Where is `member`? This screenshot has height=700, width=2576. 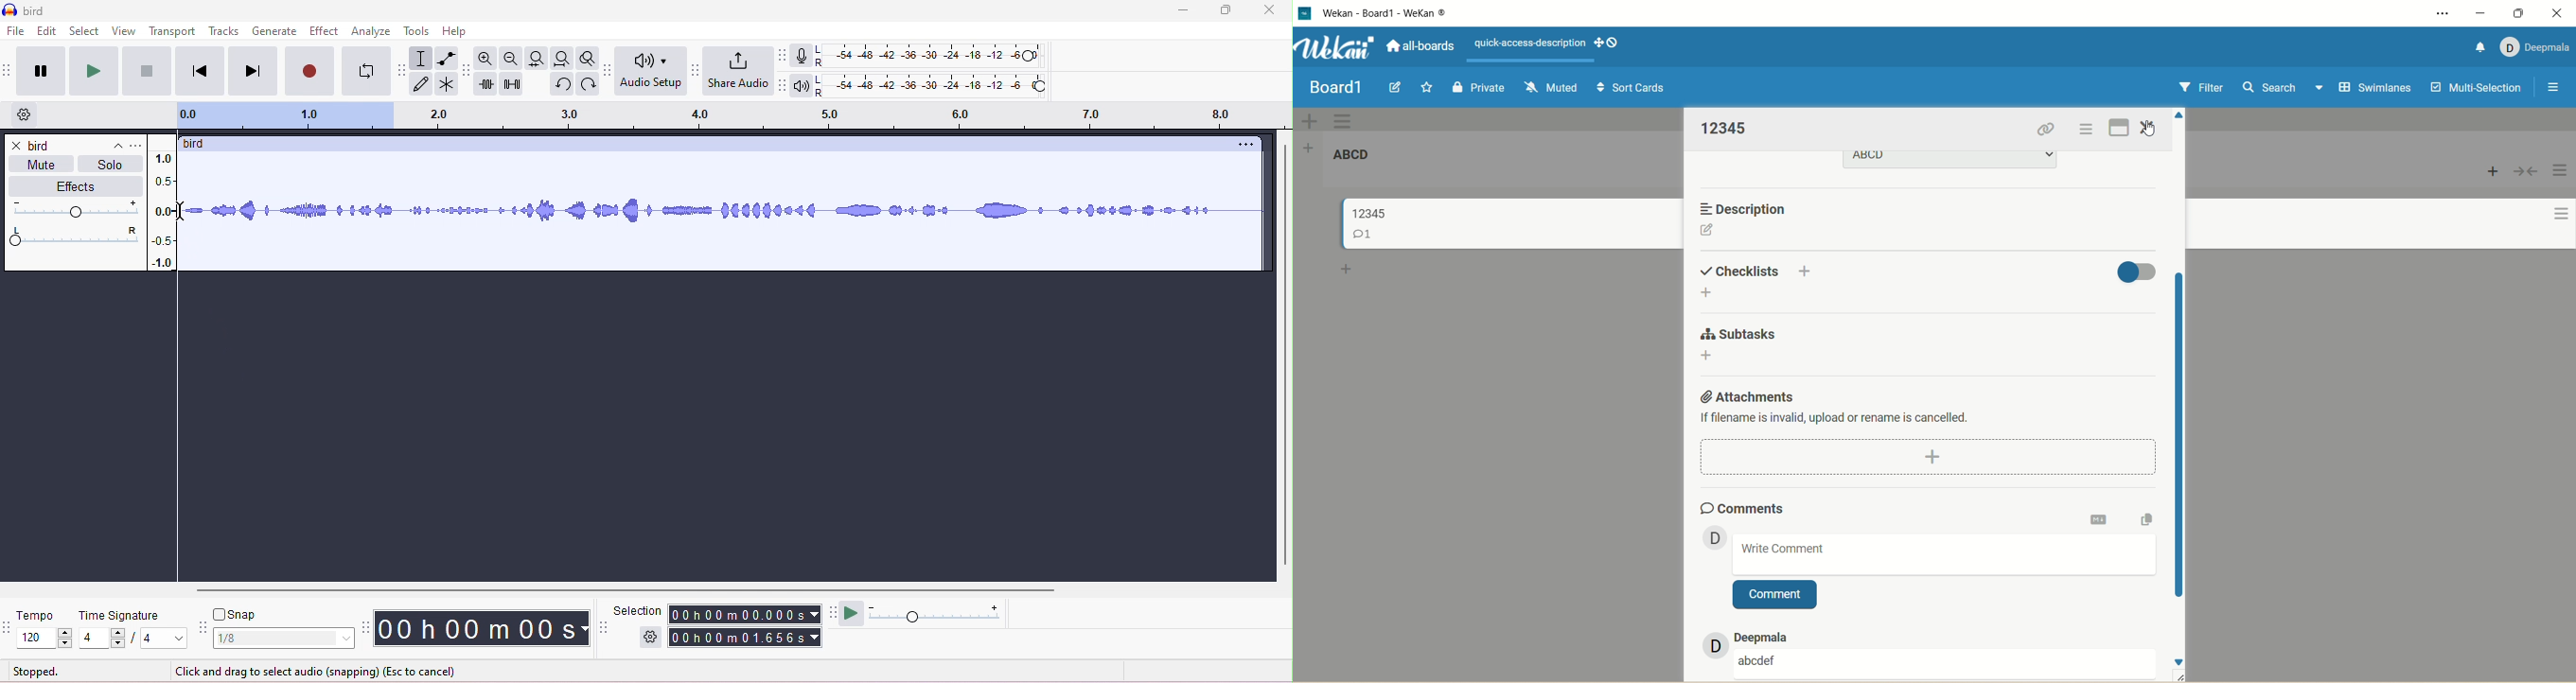 member is located at coordinates (1707, 646).